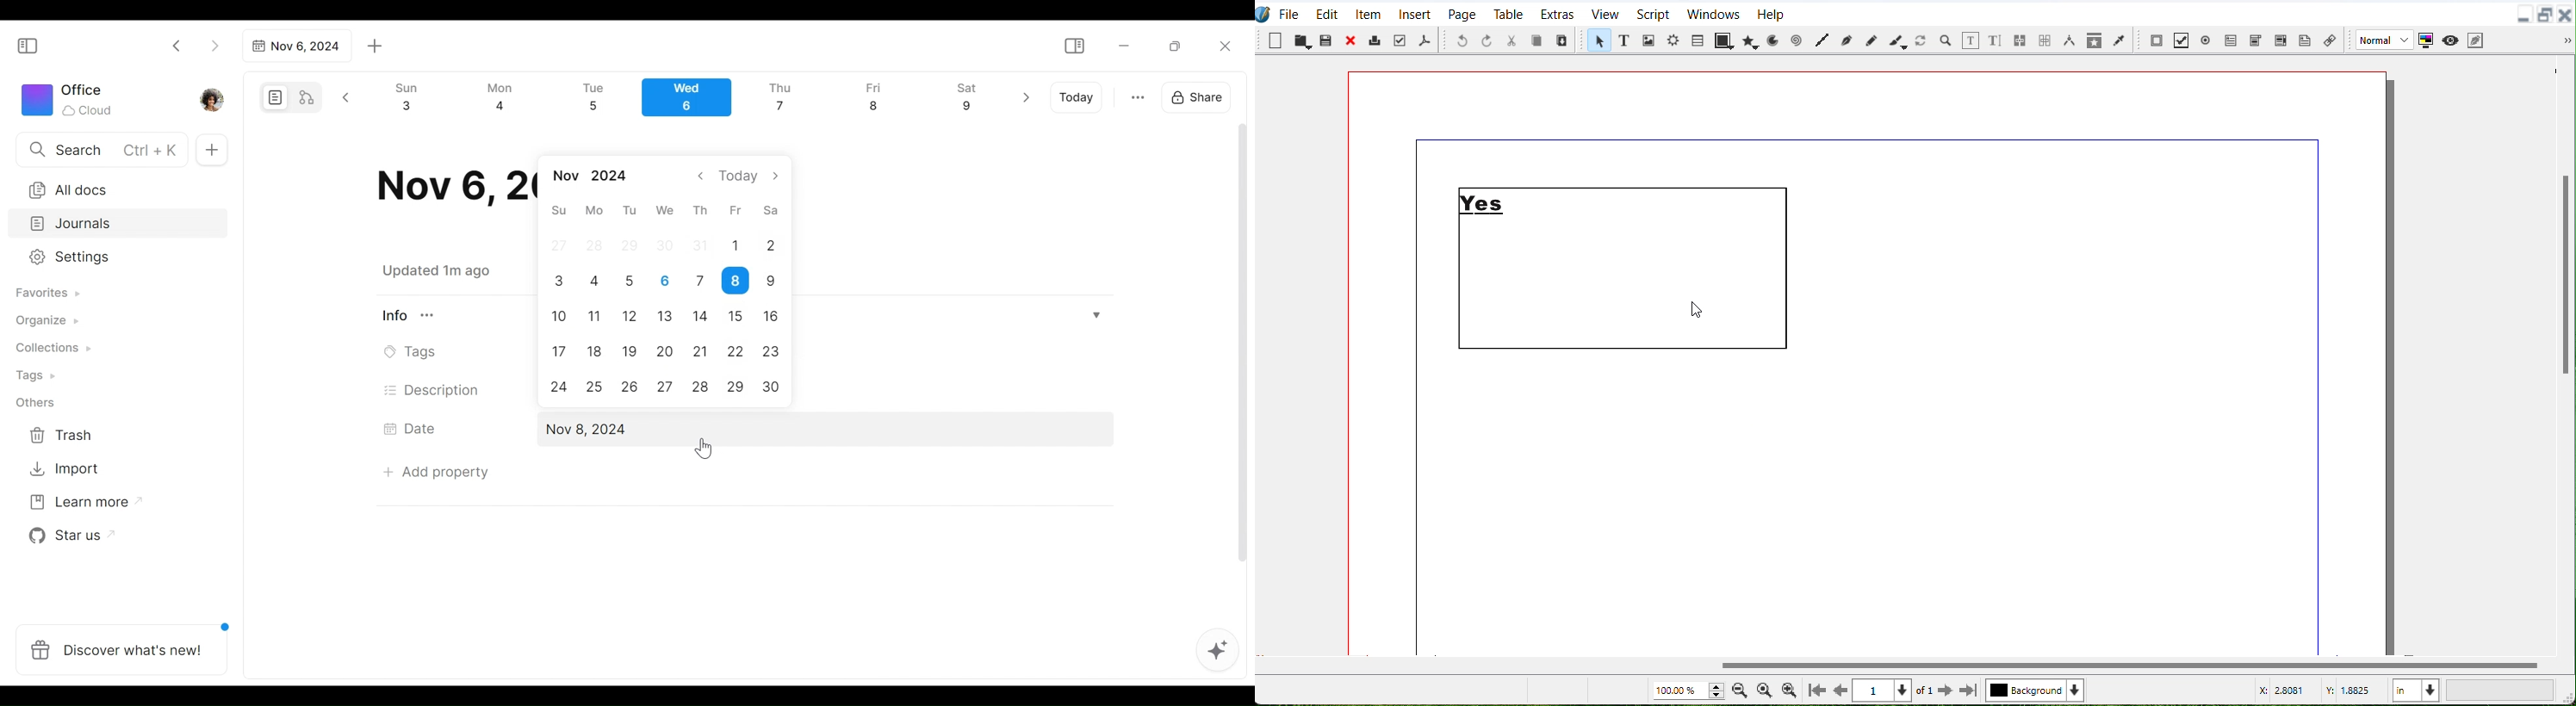 The height and width of the screenshot is (728, 2576). Describe the element at coordinates (1301, 40) in the screenshot. I see `Open` at that location.